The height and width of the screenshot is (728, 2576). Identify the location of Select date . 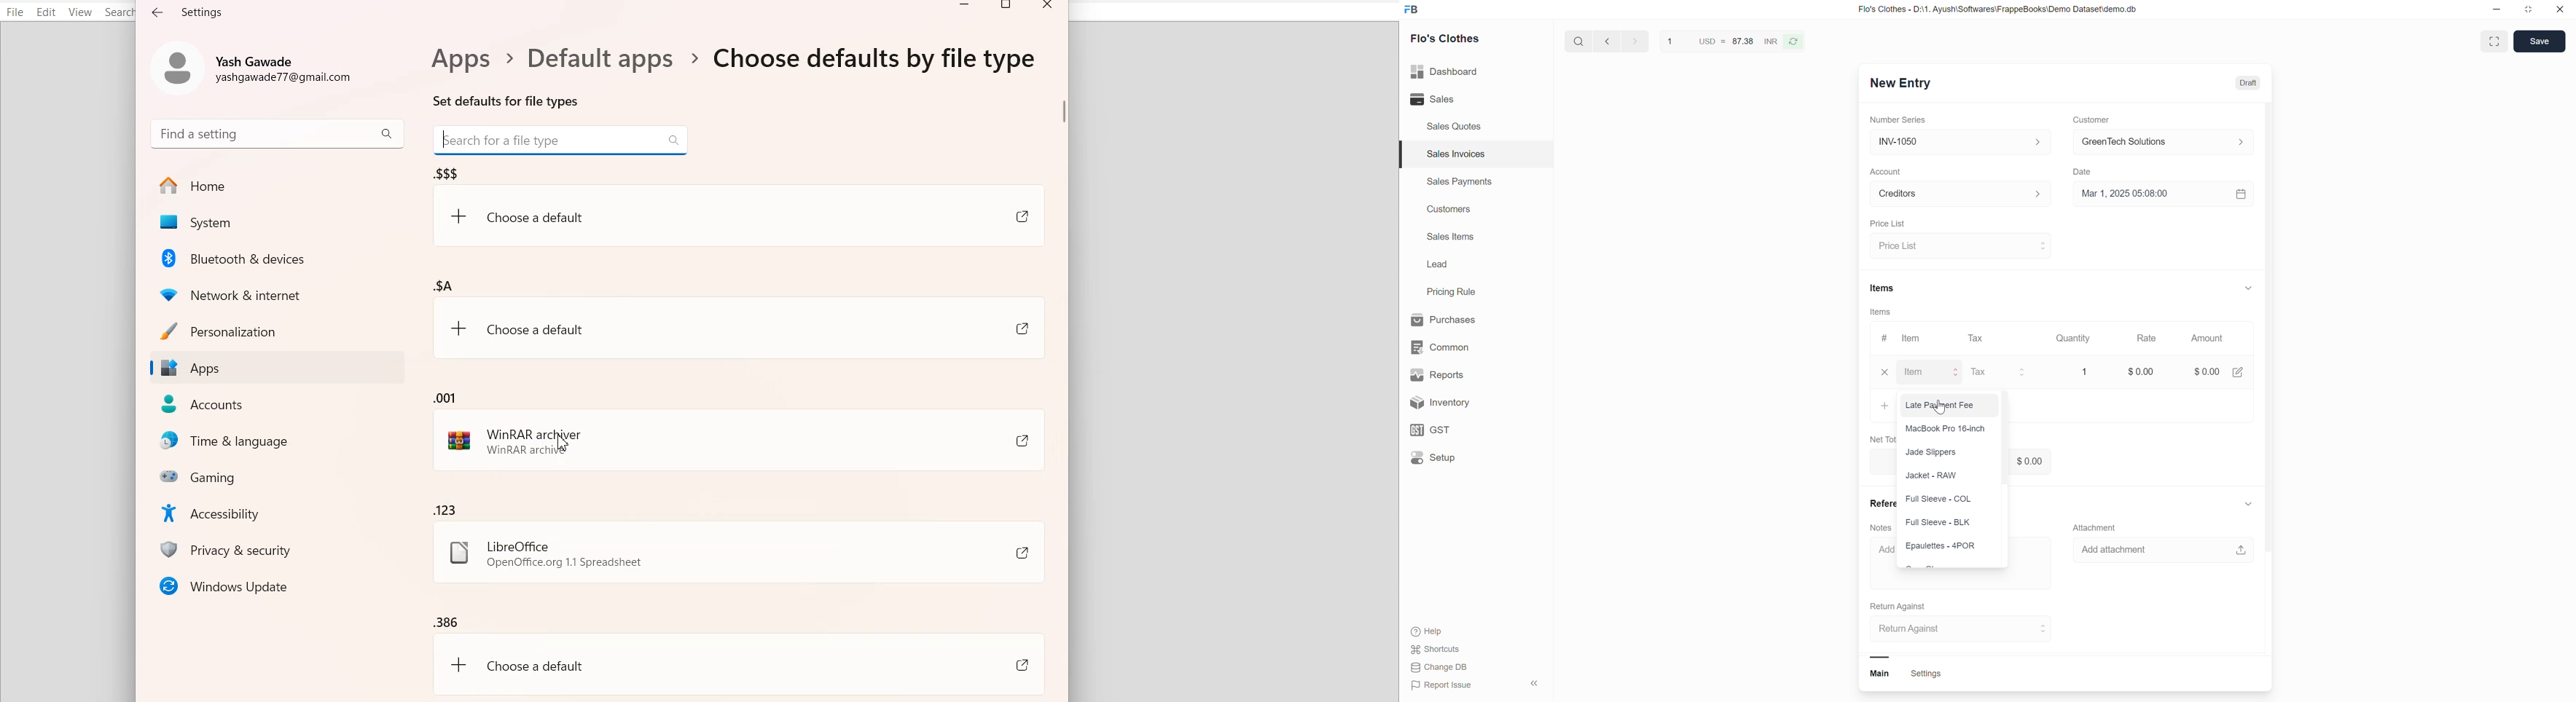
(2163, 197).